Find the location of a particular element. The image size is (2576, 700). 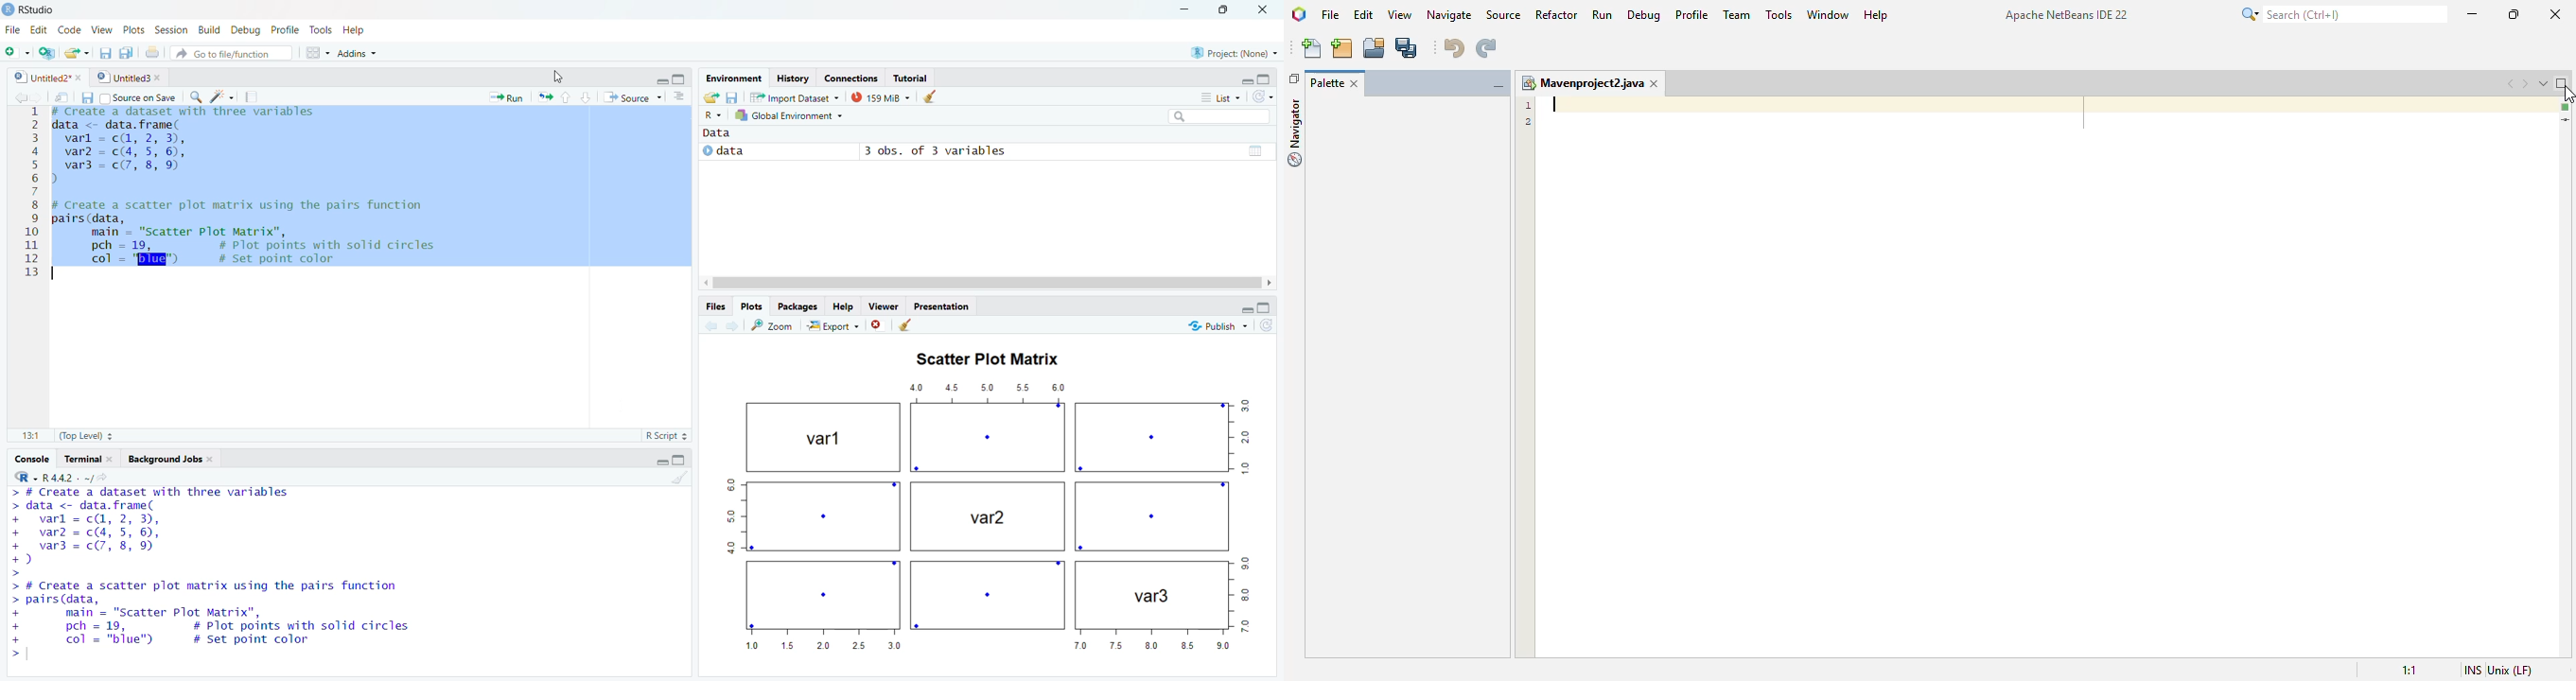

Plots is located at coordinates (754, 306).